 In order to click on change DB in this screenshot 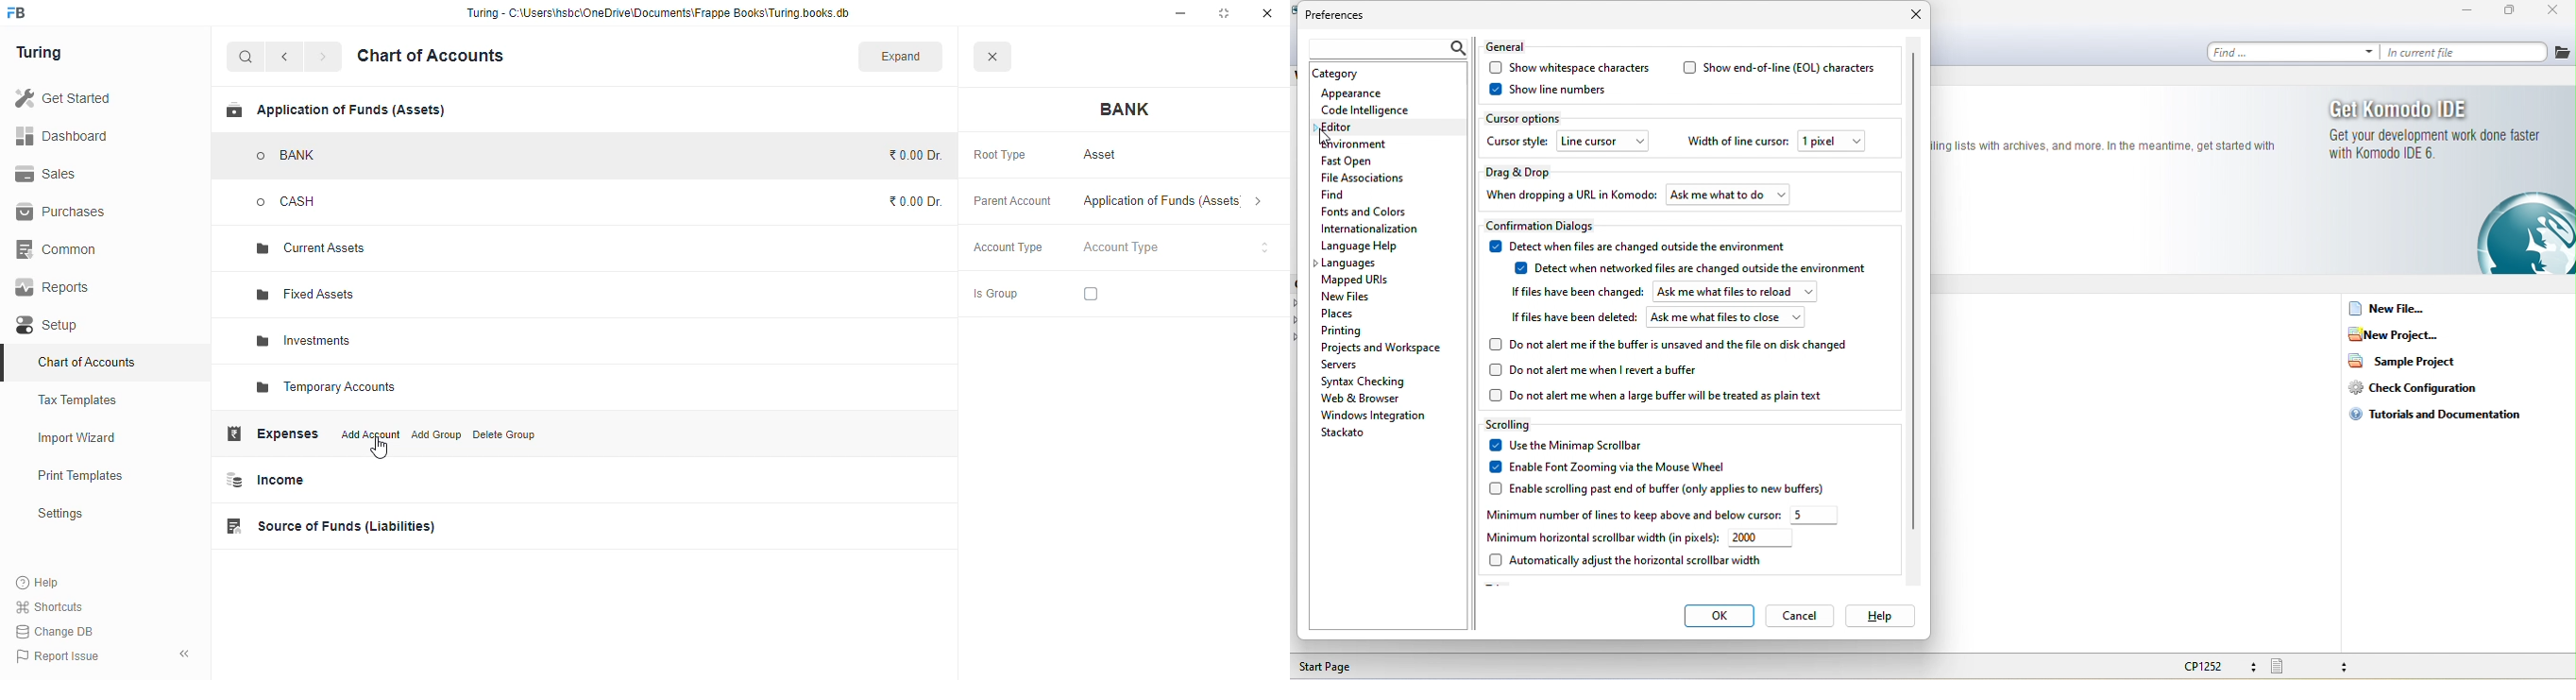, I will do `click(56, 631)`.